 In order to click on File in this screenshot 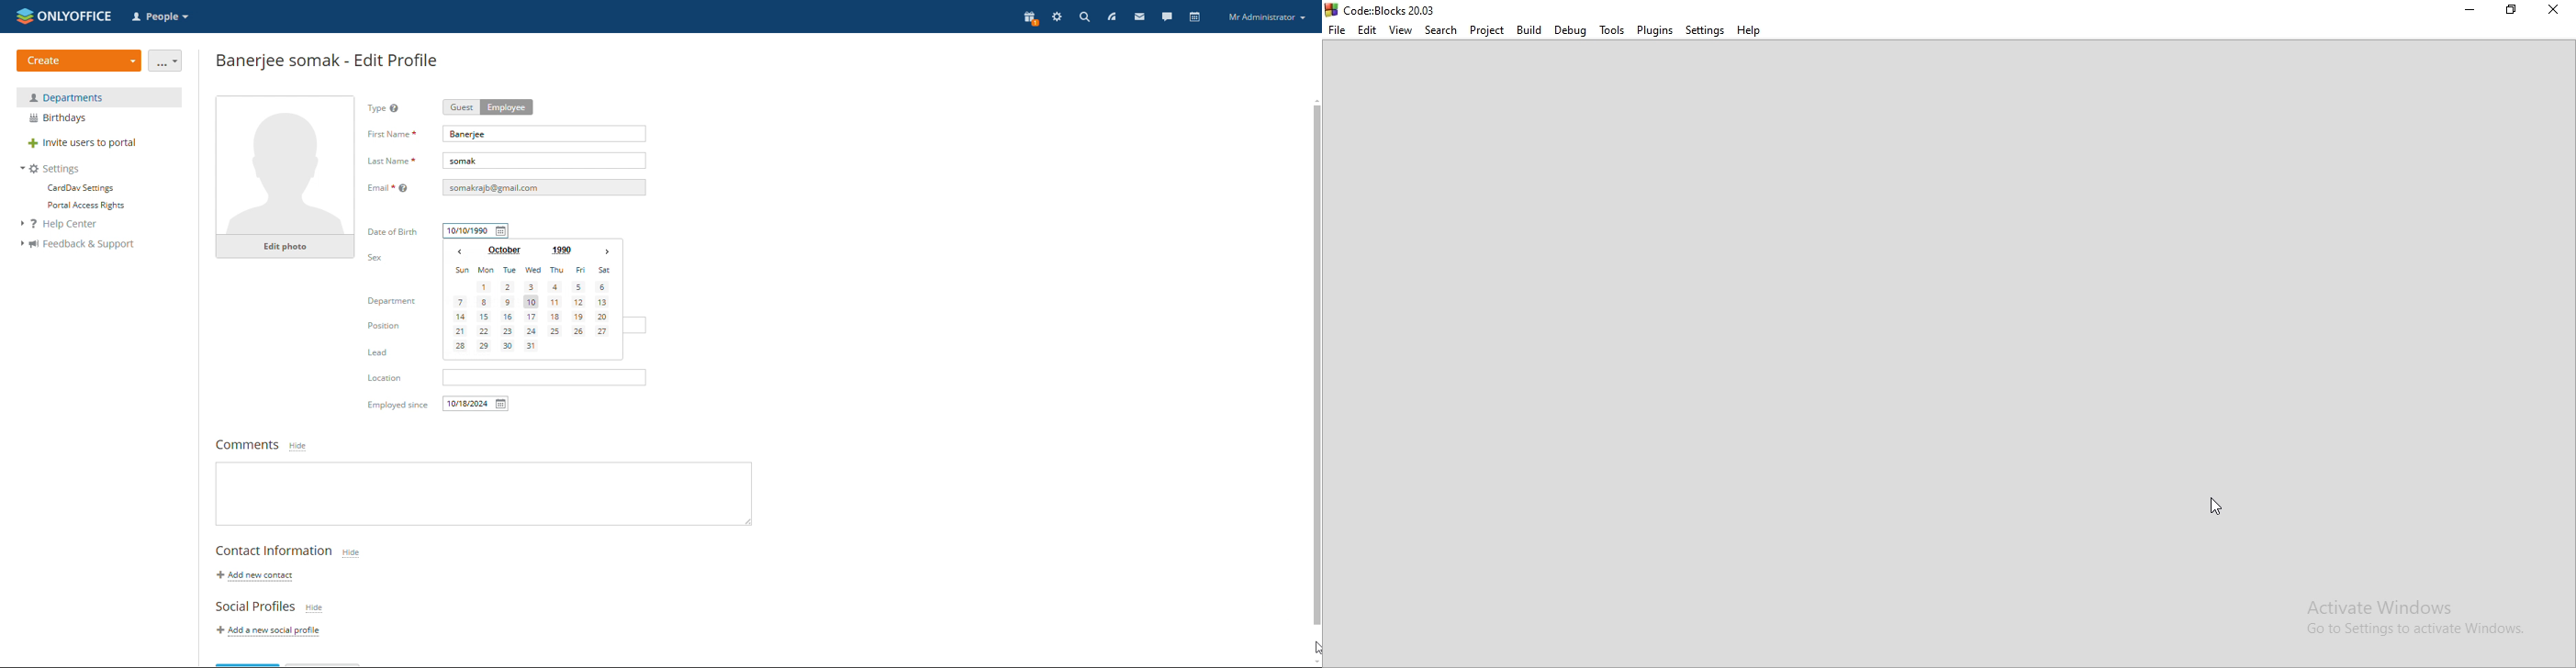, I will do `click(1338, 31)`.